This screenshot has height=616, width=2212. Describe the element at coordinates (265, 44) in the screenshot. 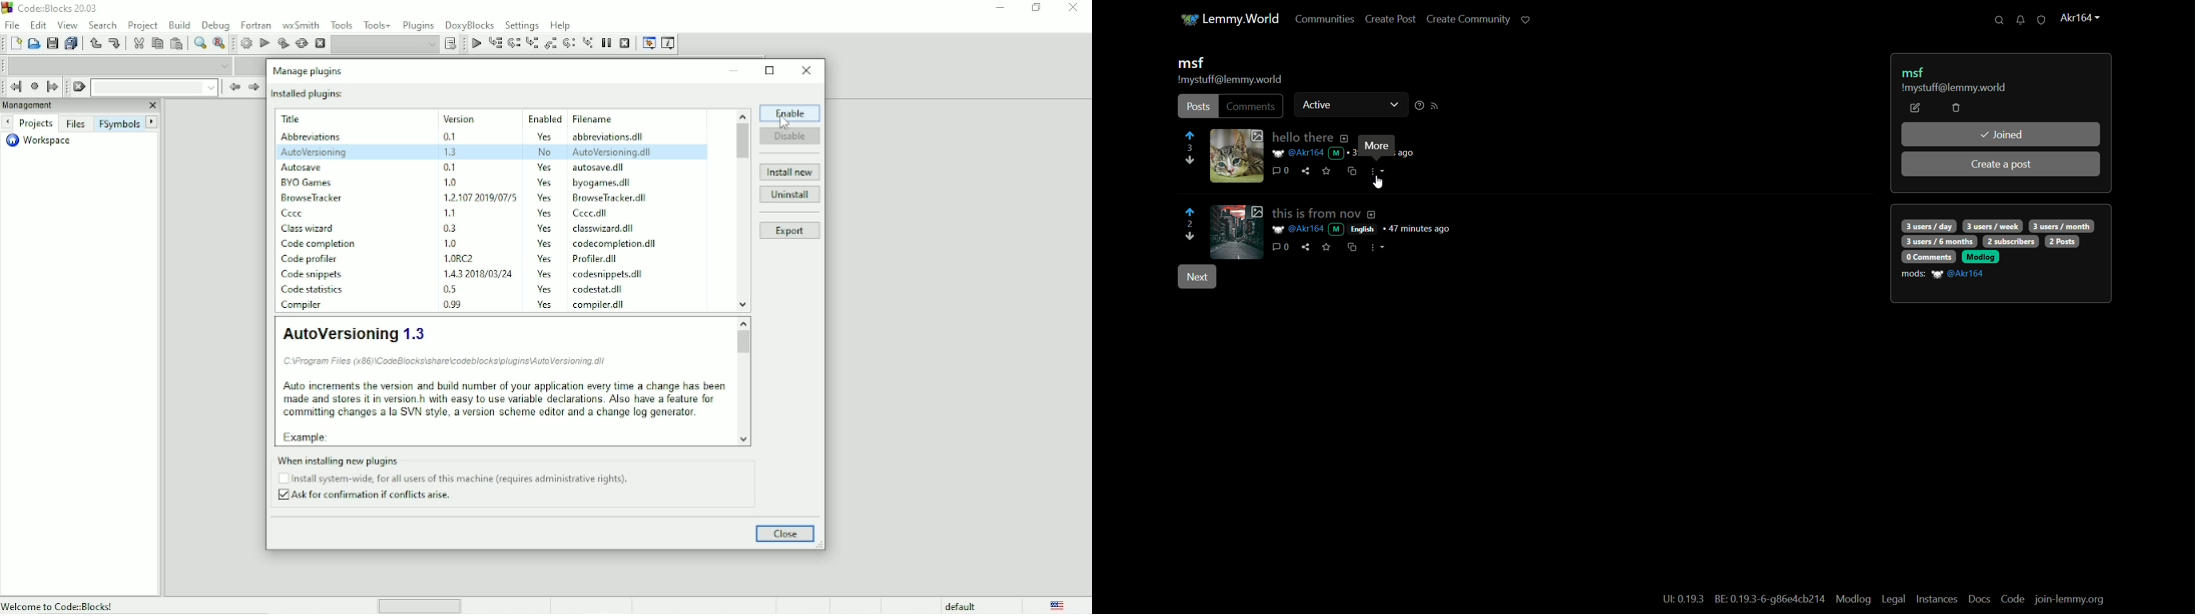

I see `Run` at that location.